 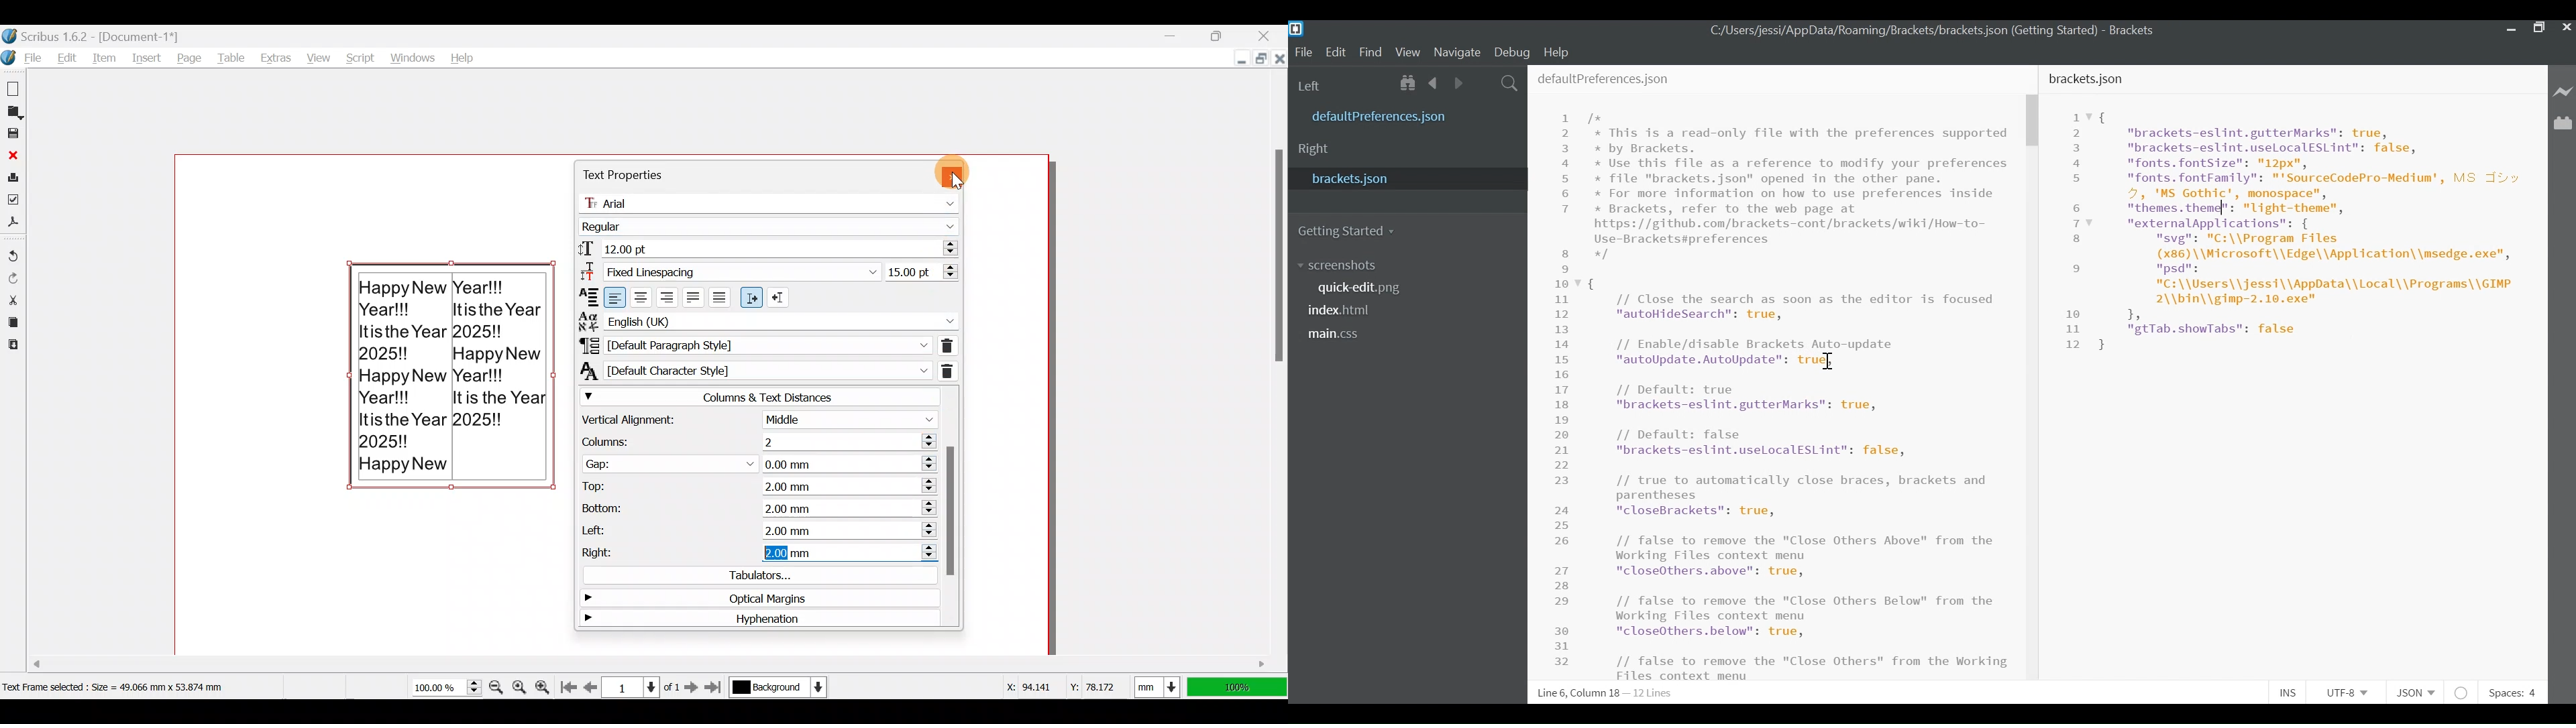 I want to click on Align text center, so click(x=643, y=296).